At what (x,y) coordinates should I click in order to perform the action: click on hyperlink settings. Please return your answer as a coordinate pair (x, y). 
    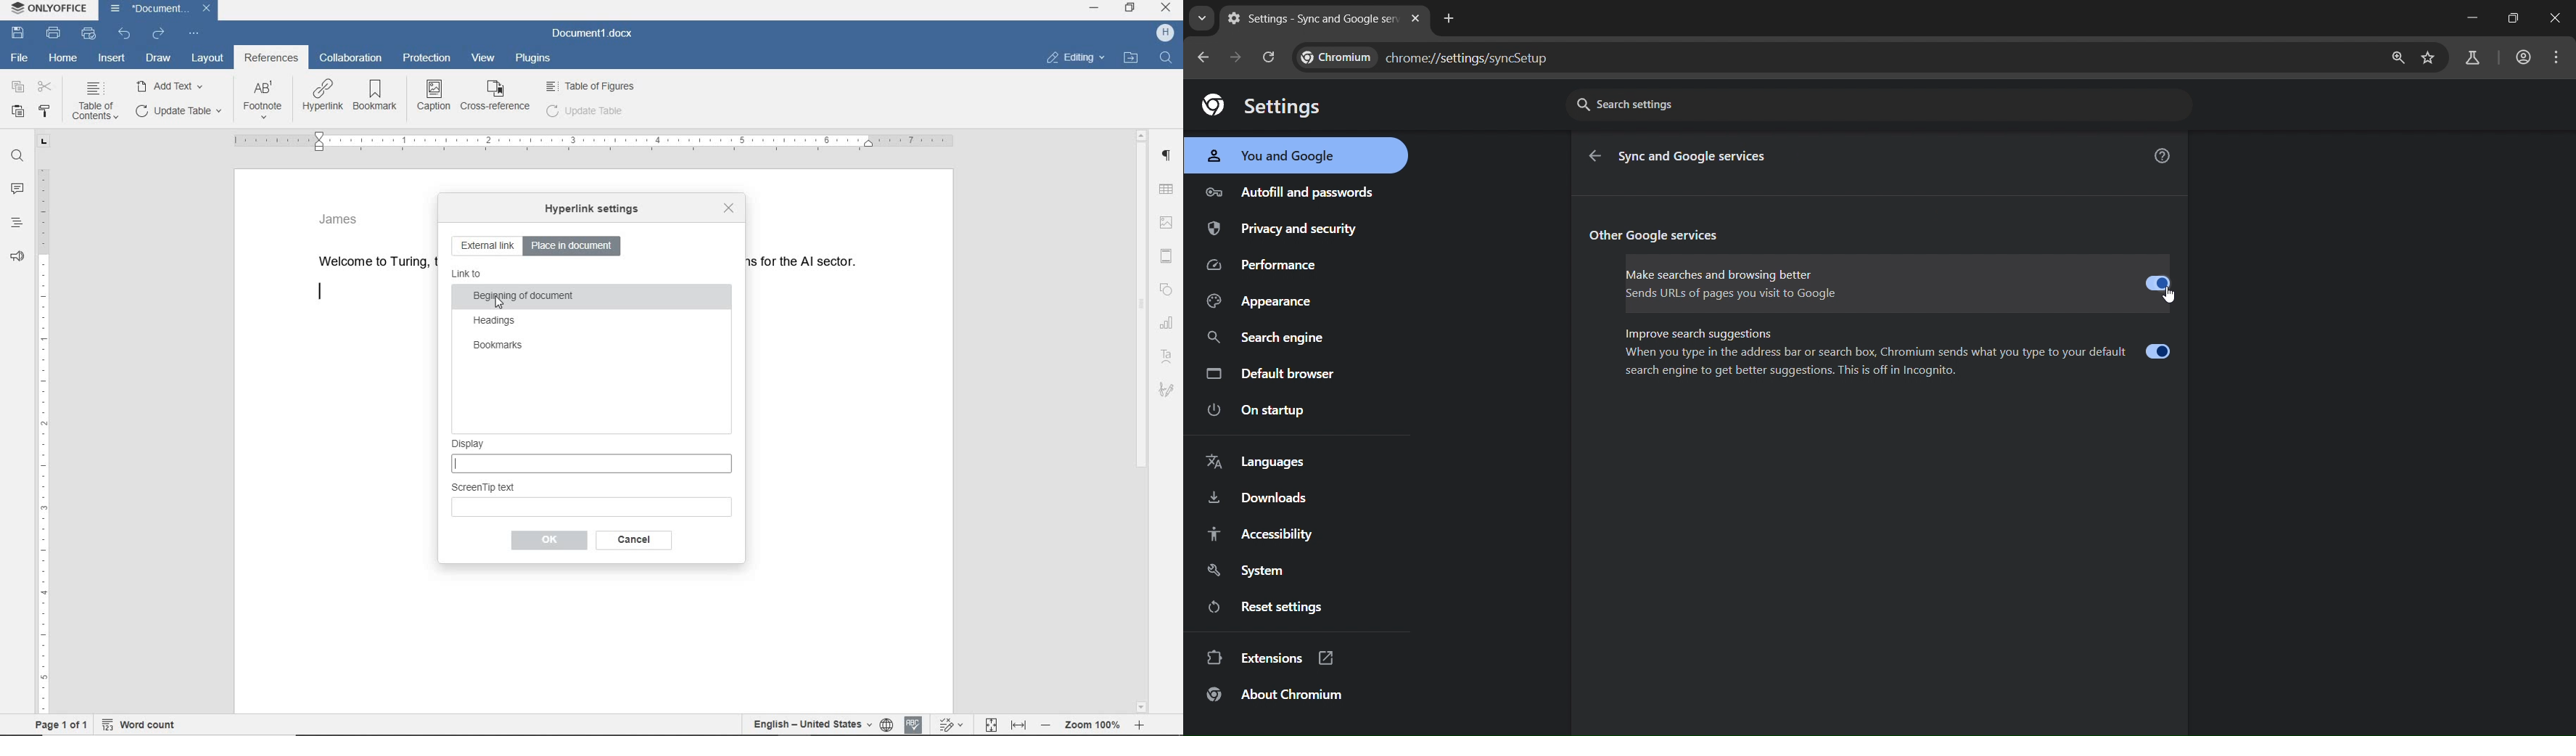
    Looking at the image, I should click on (591, 210).